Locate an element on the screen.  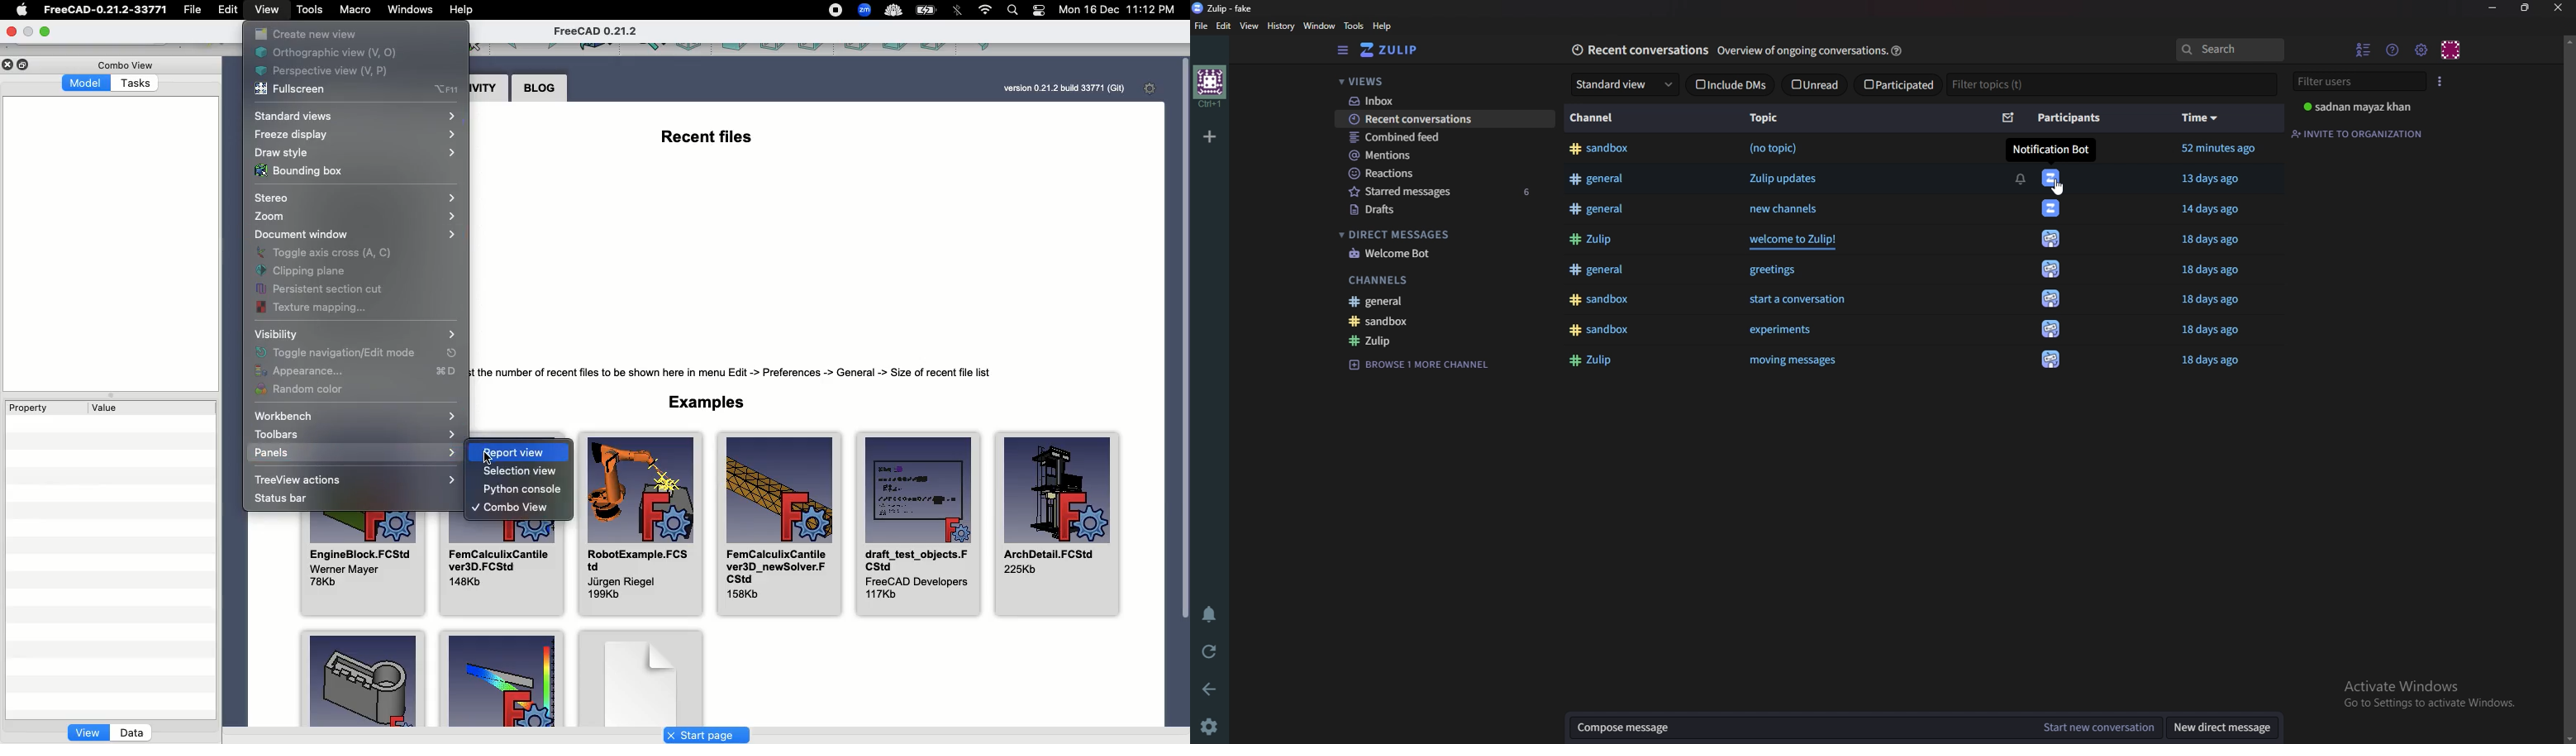
Orthographic view is located at coordinates (350, 51).